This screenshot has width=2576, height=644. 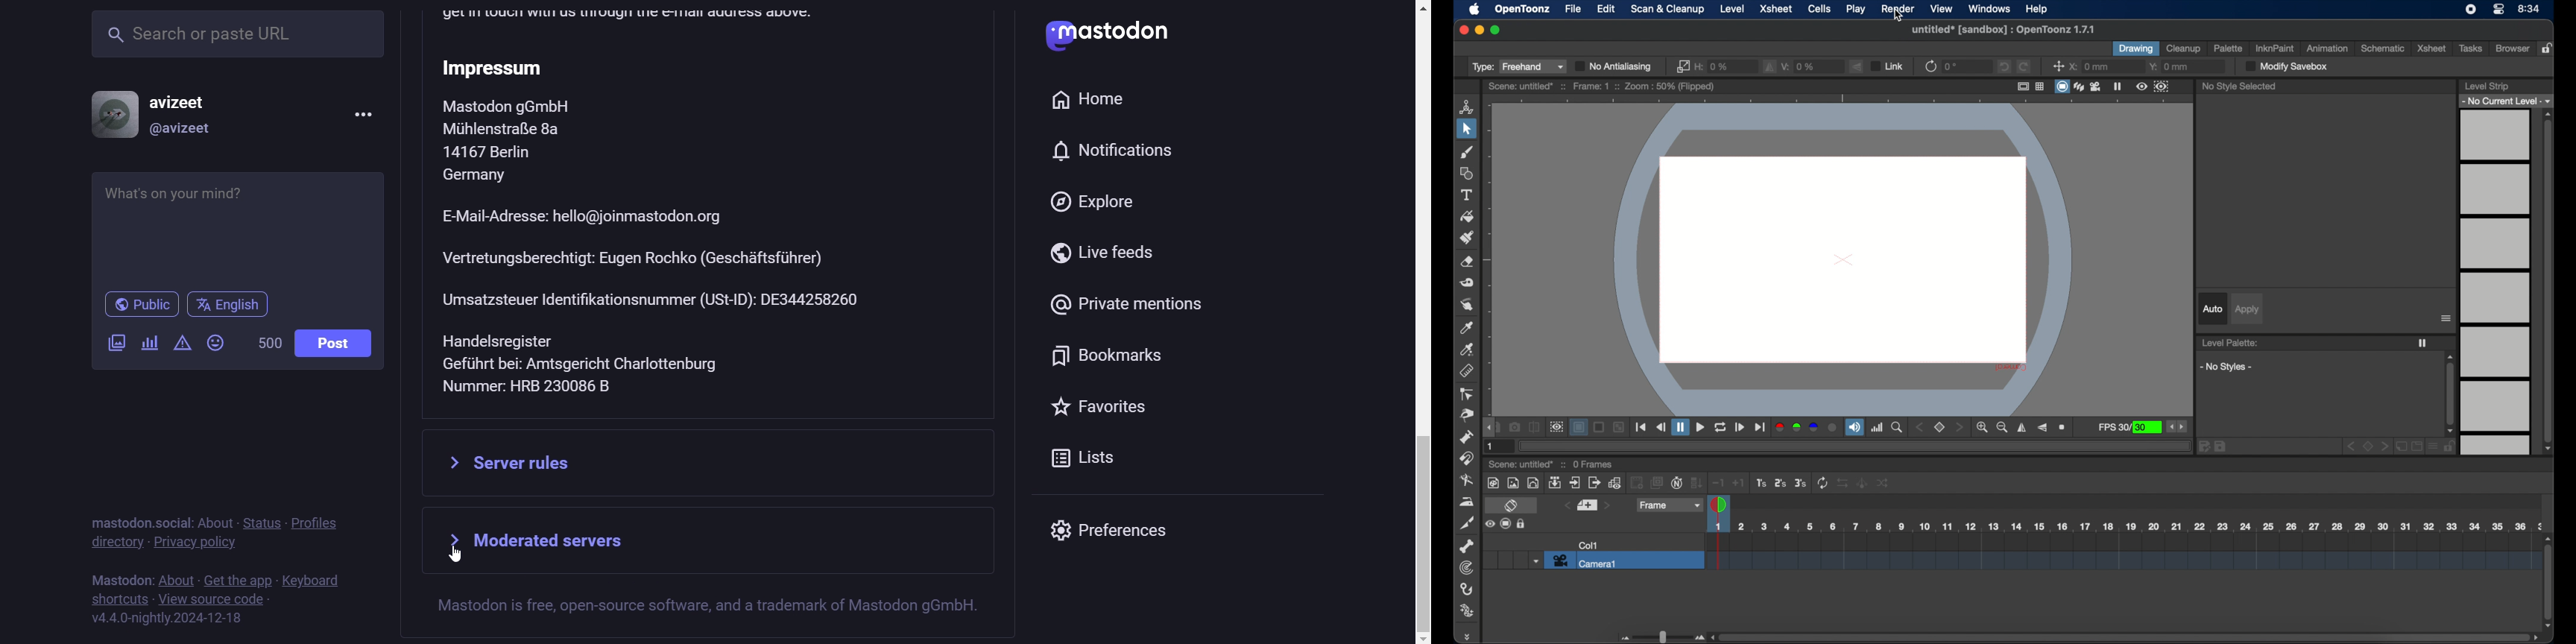 What do you see at coordinates (238, 578) in the screenshot?
I see `get the app` at bounding box center [238, 578].